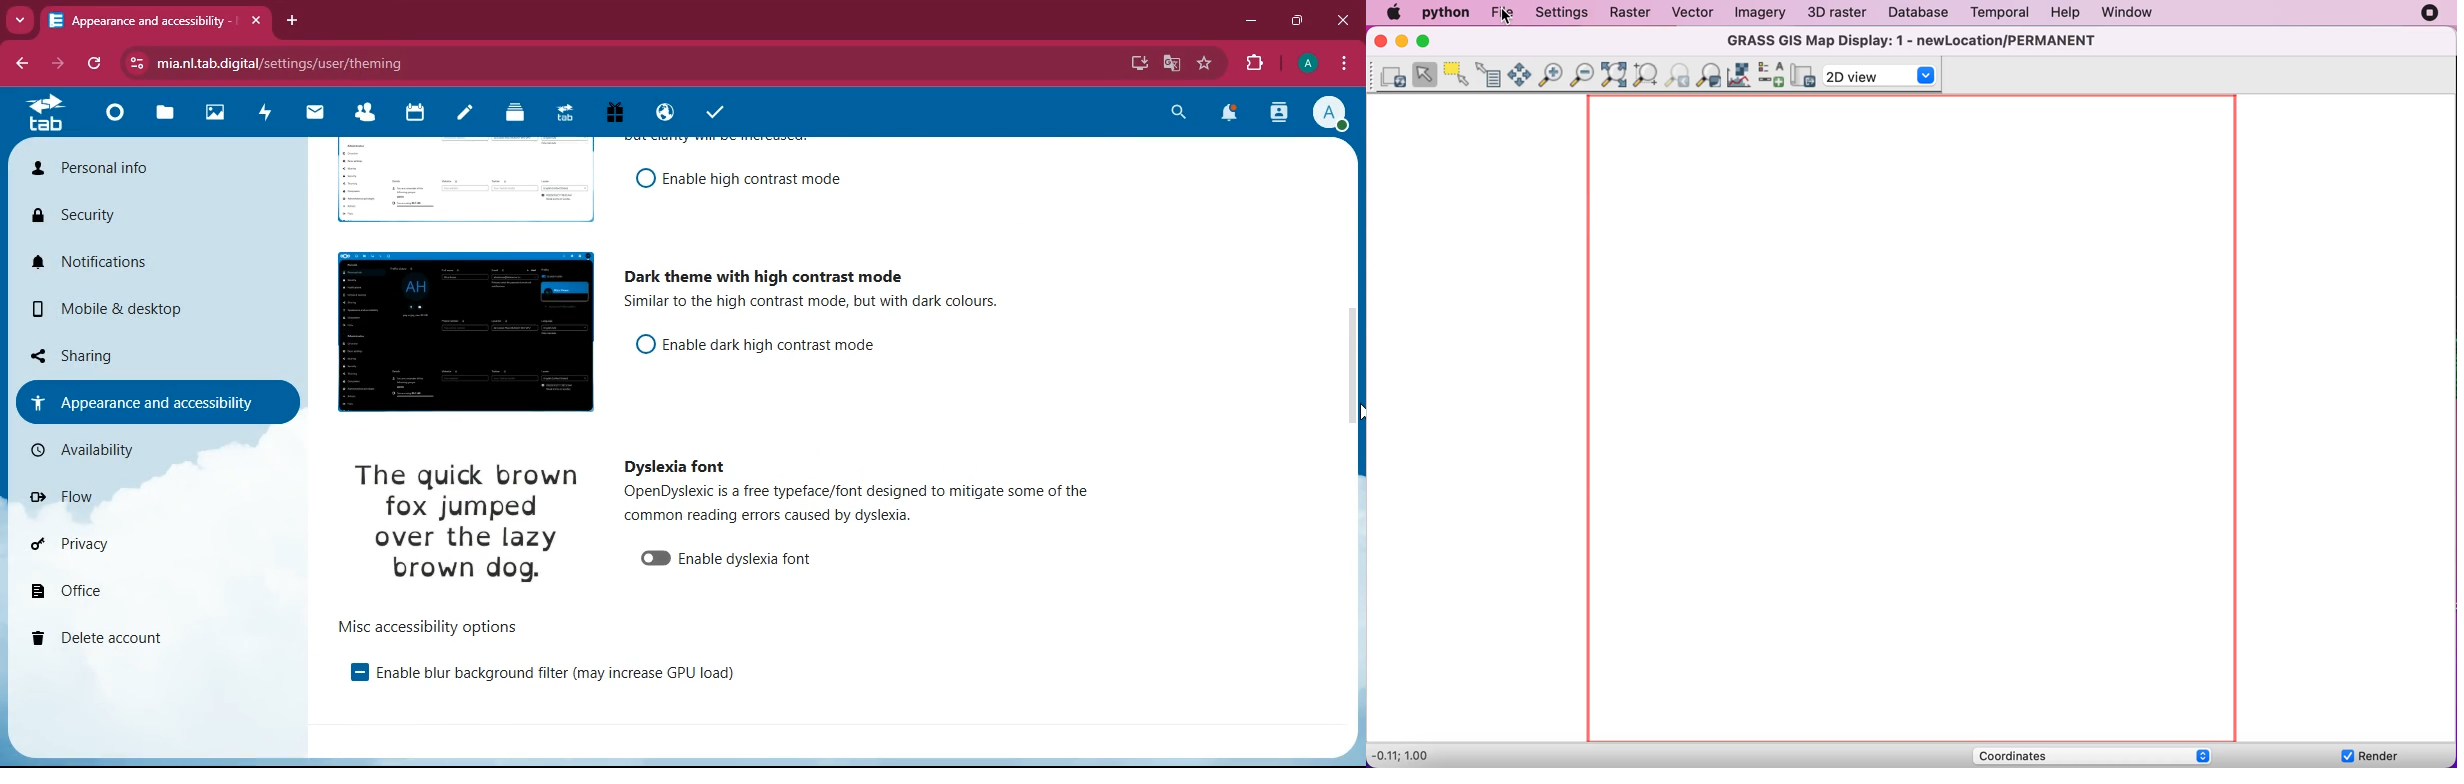 Image resolution: width=2464 pixels, height=784 pixels. What do you see at coordinates (54, 65) in the screenshot?
I see `forward` at bounding box center [54, 65].